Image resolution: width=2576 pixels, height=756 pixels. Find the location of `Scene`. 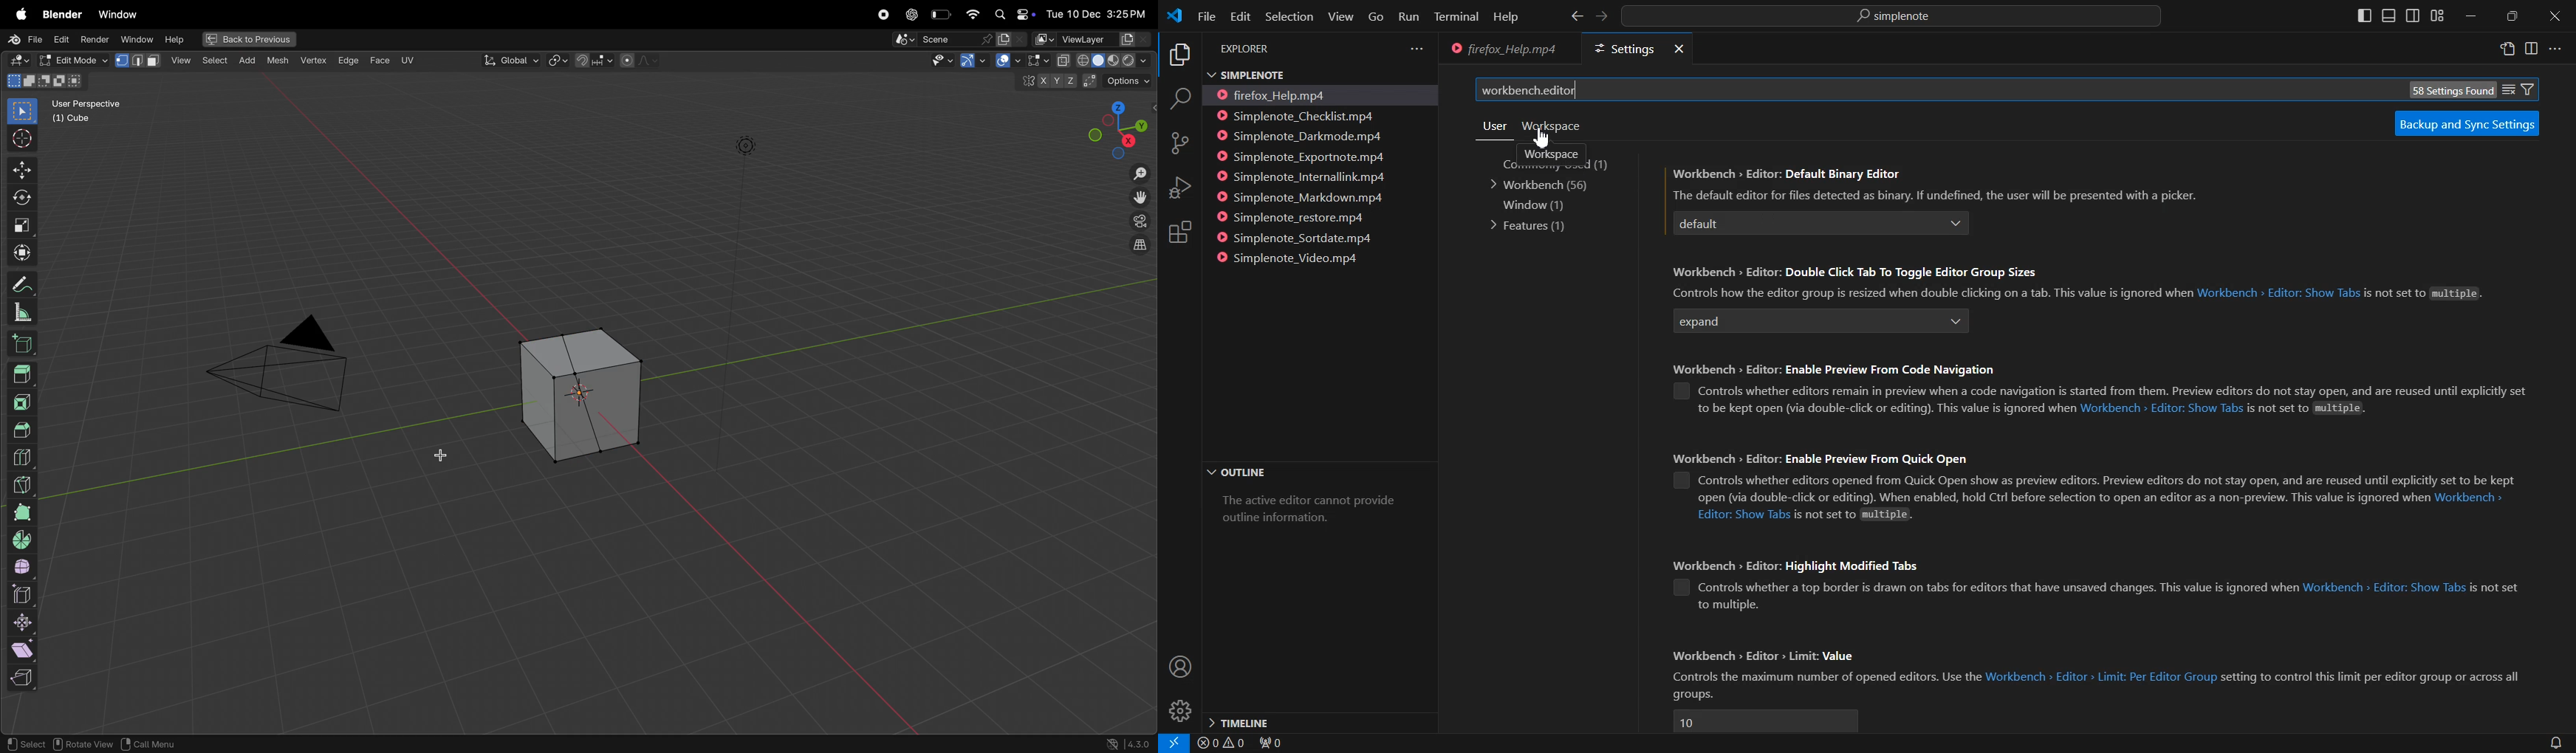

Scene is located at coordinates (960, 39).